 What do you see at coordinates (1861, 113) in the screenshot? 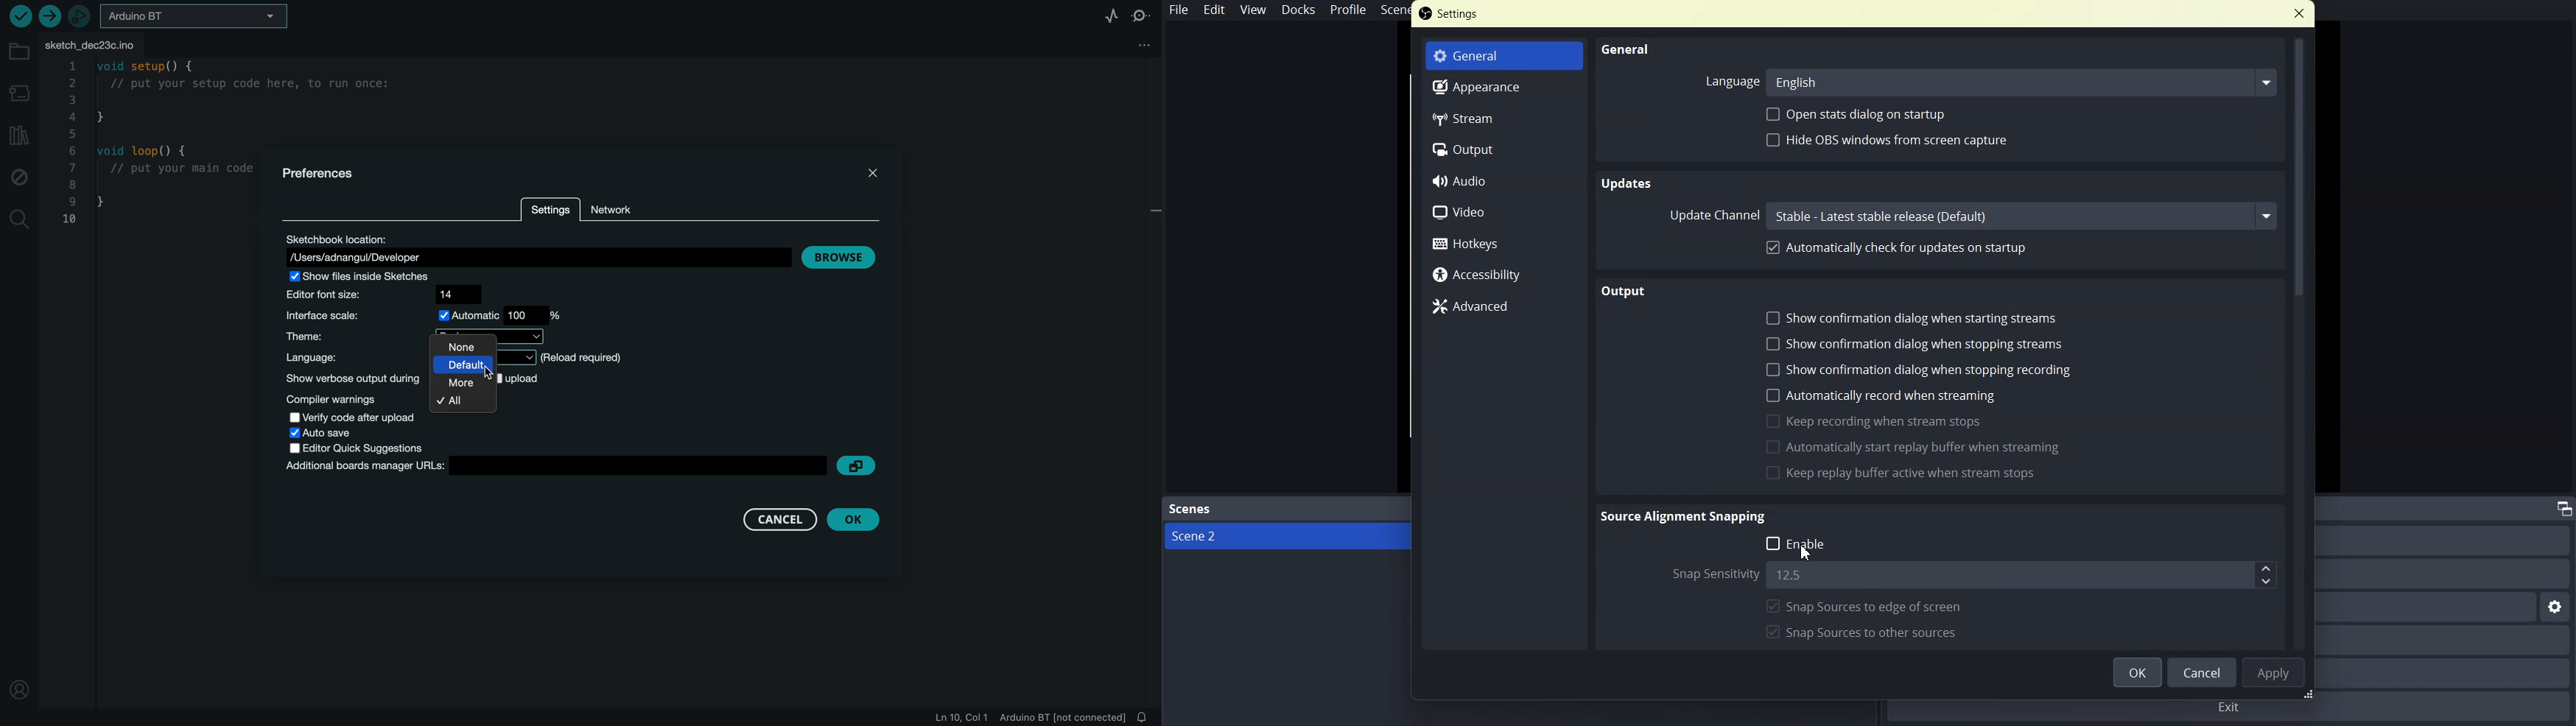
I see `Open stats dialogue on startup` at bounding box center [1861, 113].